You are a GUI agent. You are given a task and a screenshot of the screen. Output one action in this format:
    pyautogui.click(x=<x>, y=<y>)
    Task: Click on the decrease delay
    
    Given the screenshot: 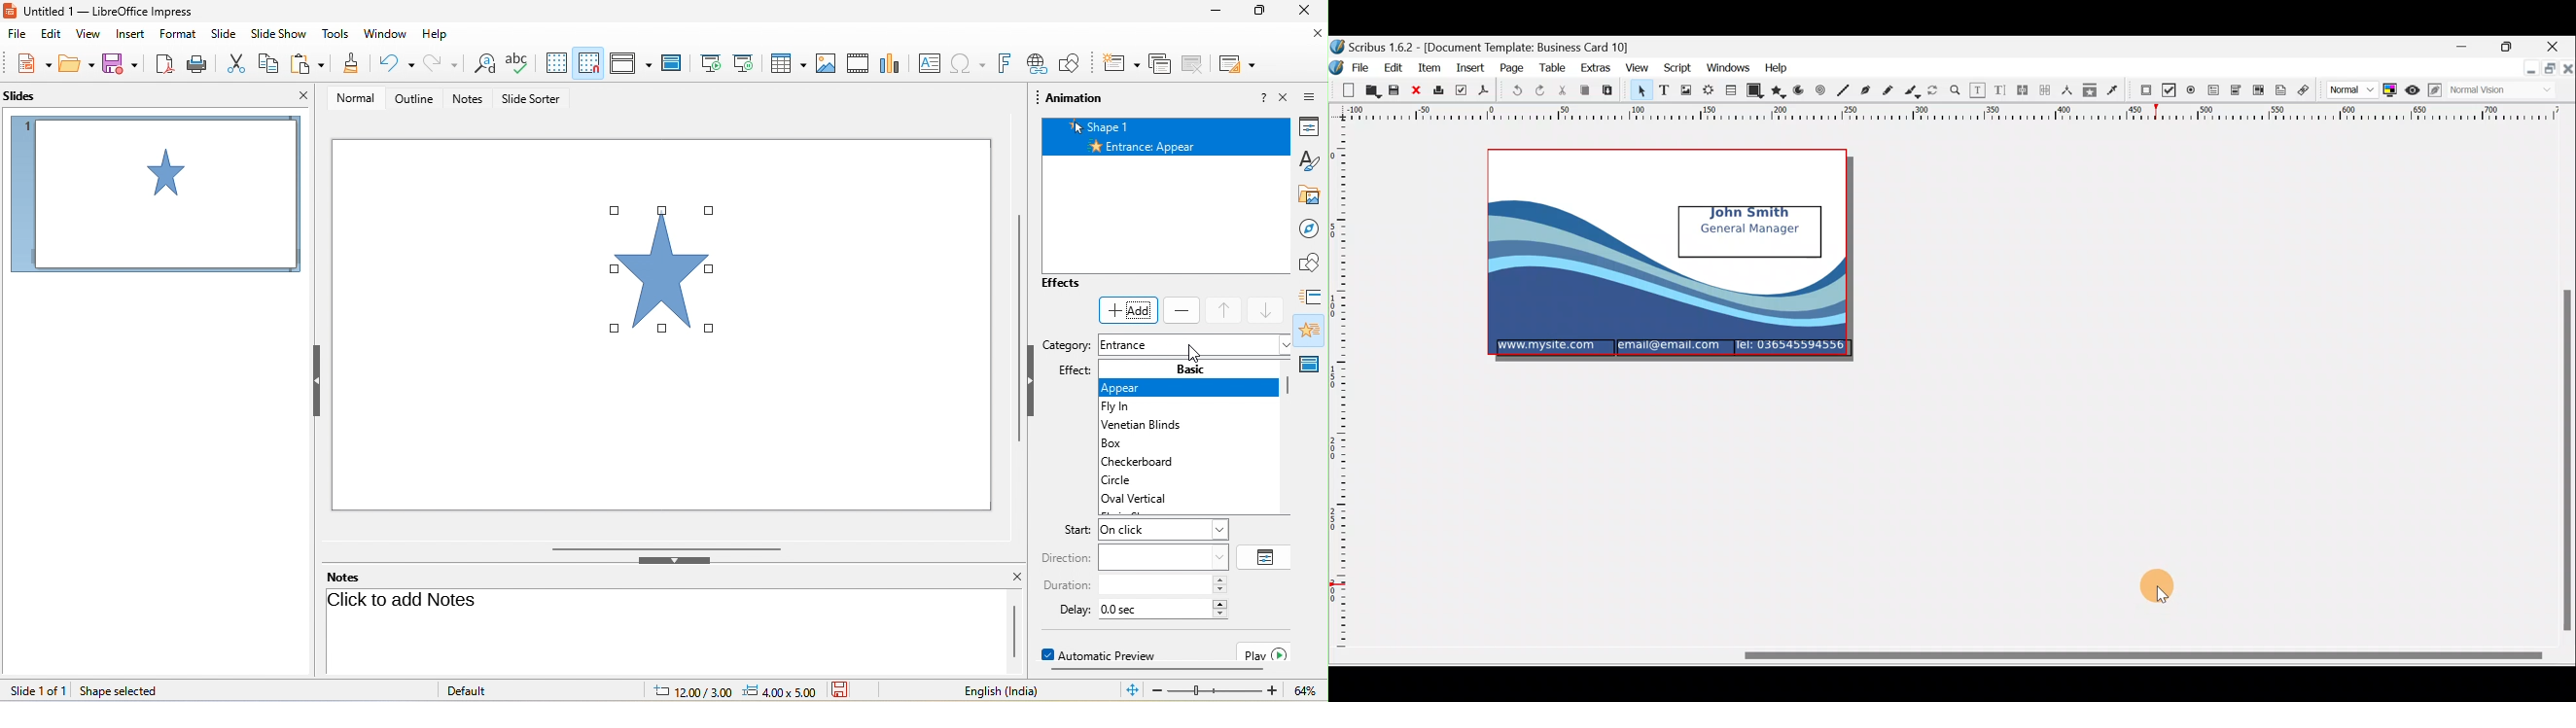 What is the action you would take?
    pyautogui.click(x=1220, y=614)
    